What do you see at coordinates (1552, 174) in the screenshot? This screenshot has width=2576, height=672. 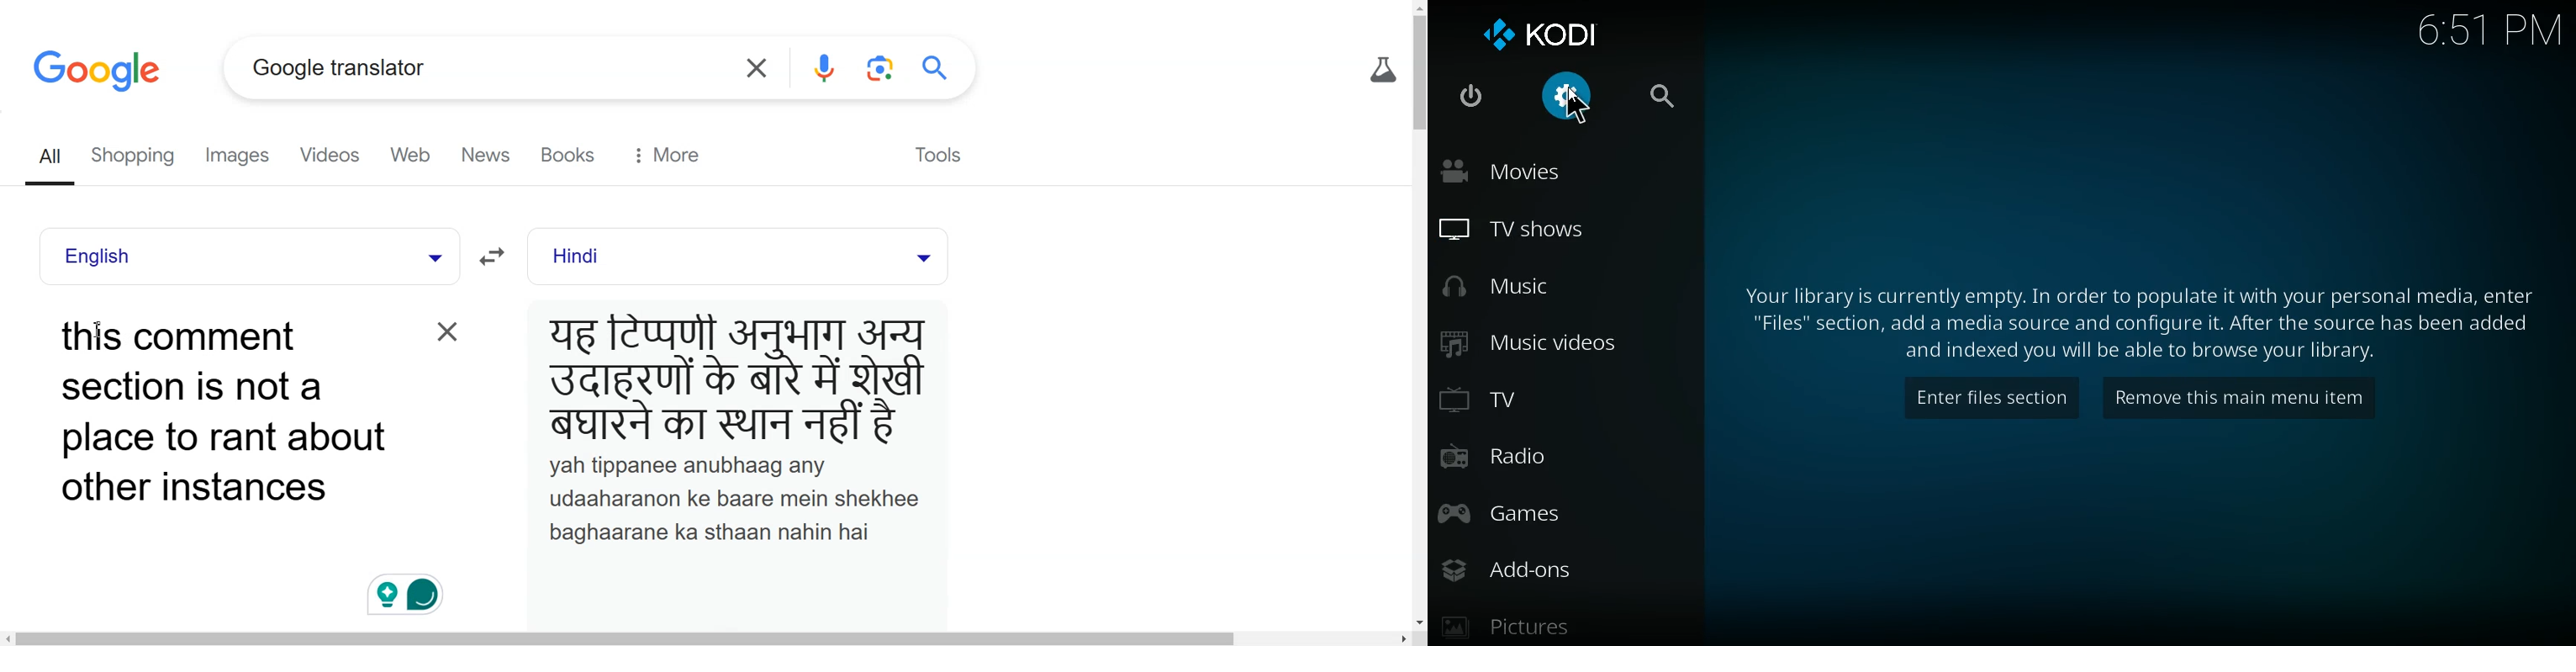 I see `movies` at bounding box center [1552, 174].